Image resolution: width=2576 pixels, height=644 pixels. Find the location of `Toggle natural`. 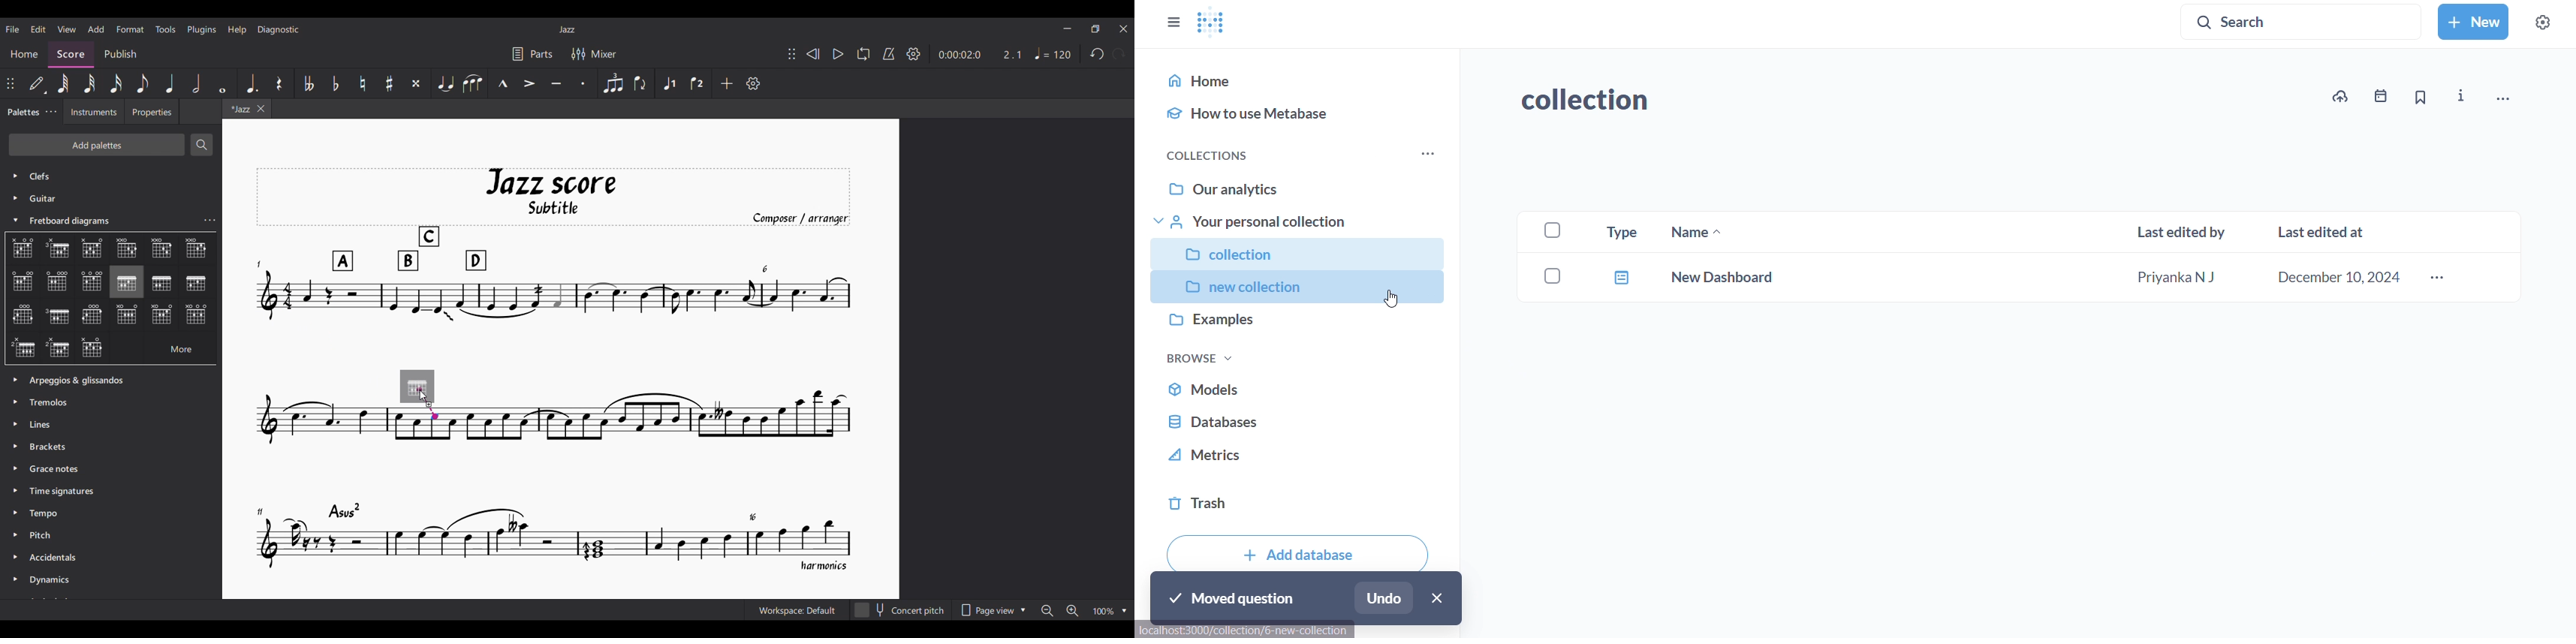

Toggle natural is located at coordinates (363, 83).